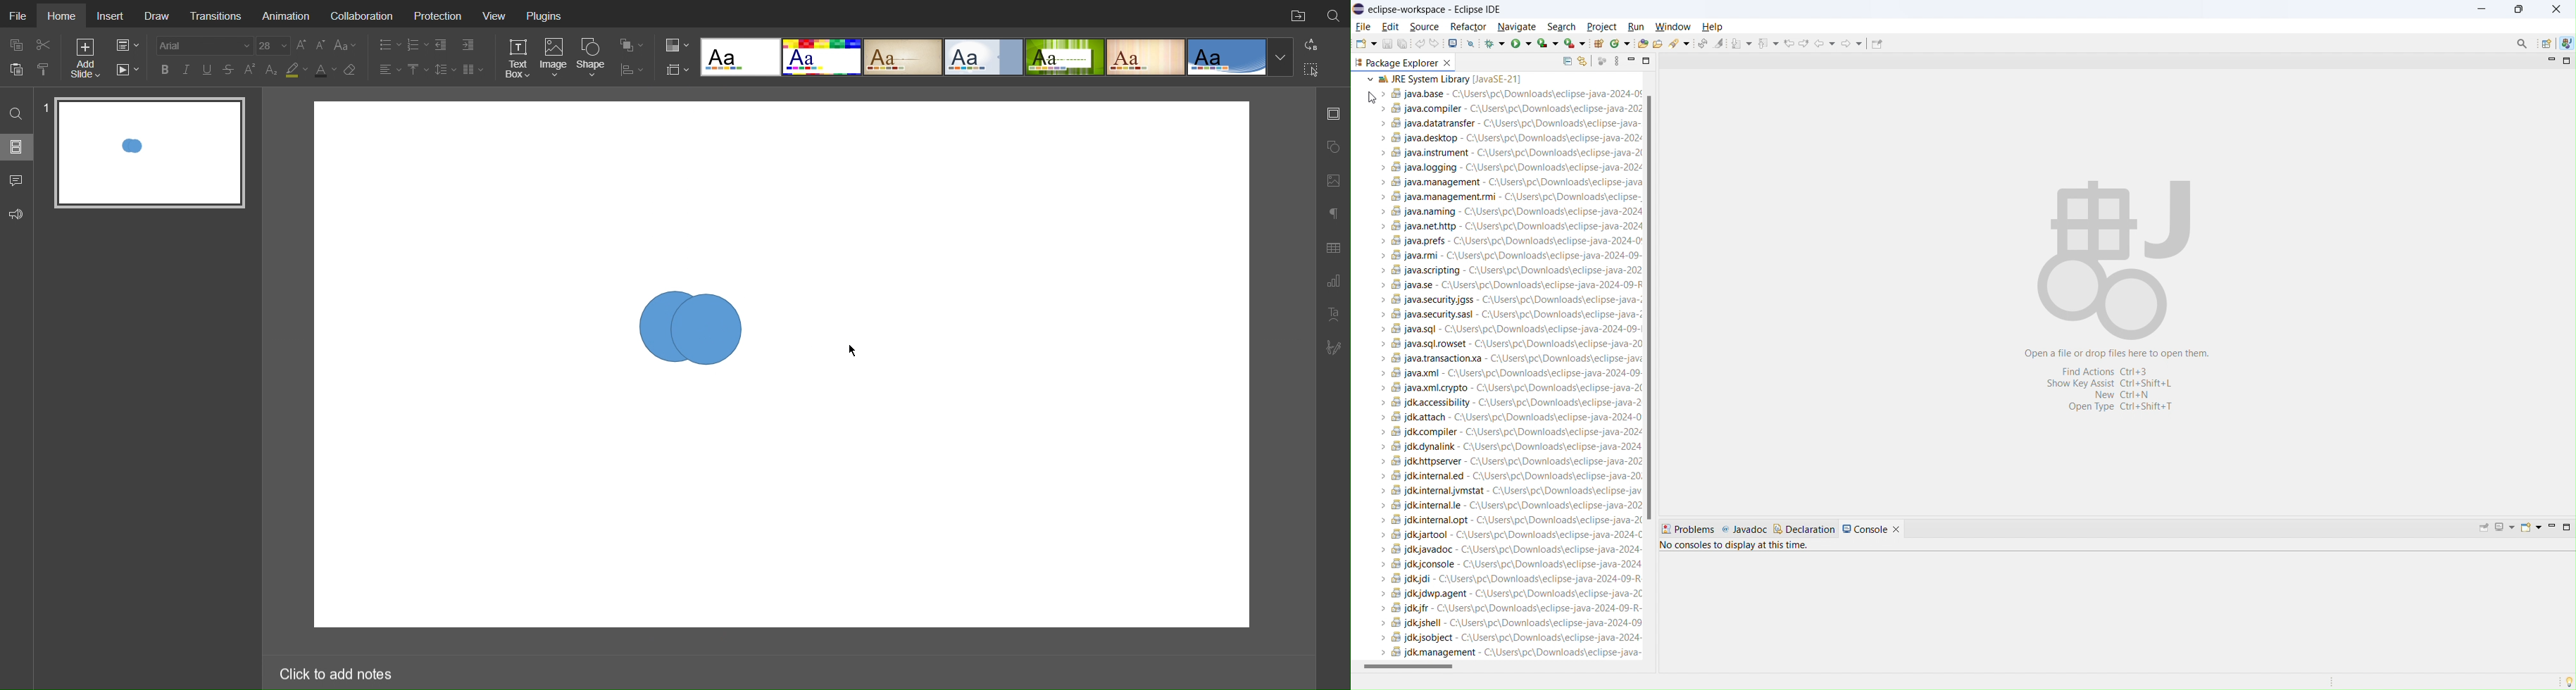 This screenshot has width=2576, height=700. Describe the element at coordinates (517, 58) in the screenshot. I see `Text Box` at that location.